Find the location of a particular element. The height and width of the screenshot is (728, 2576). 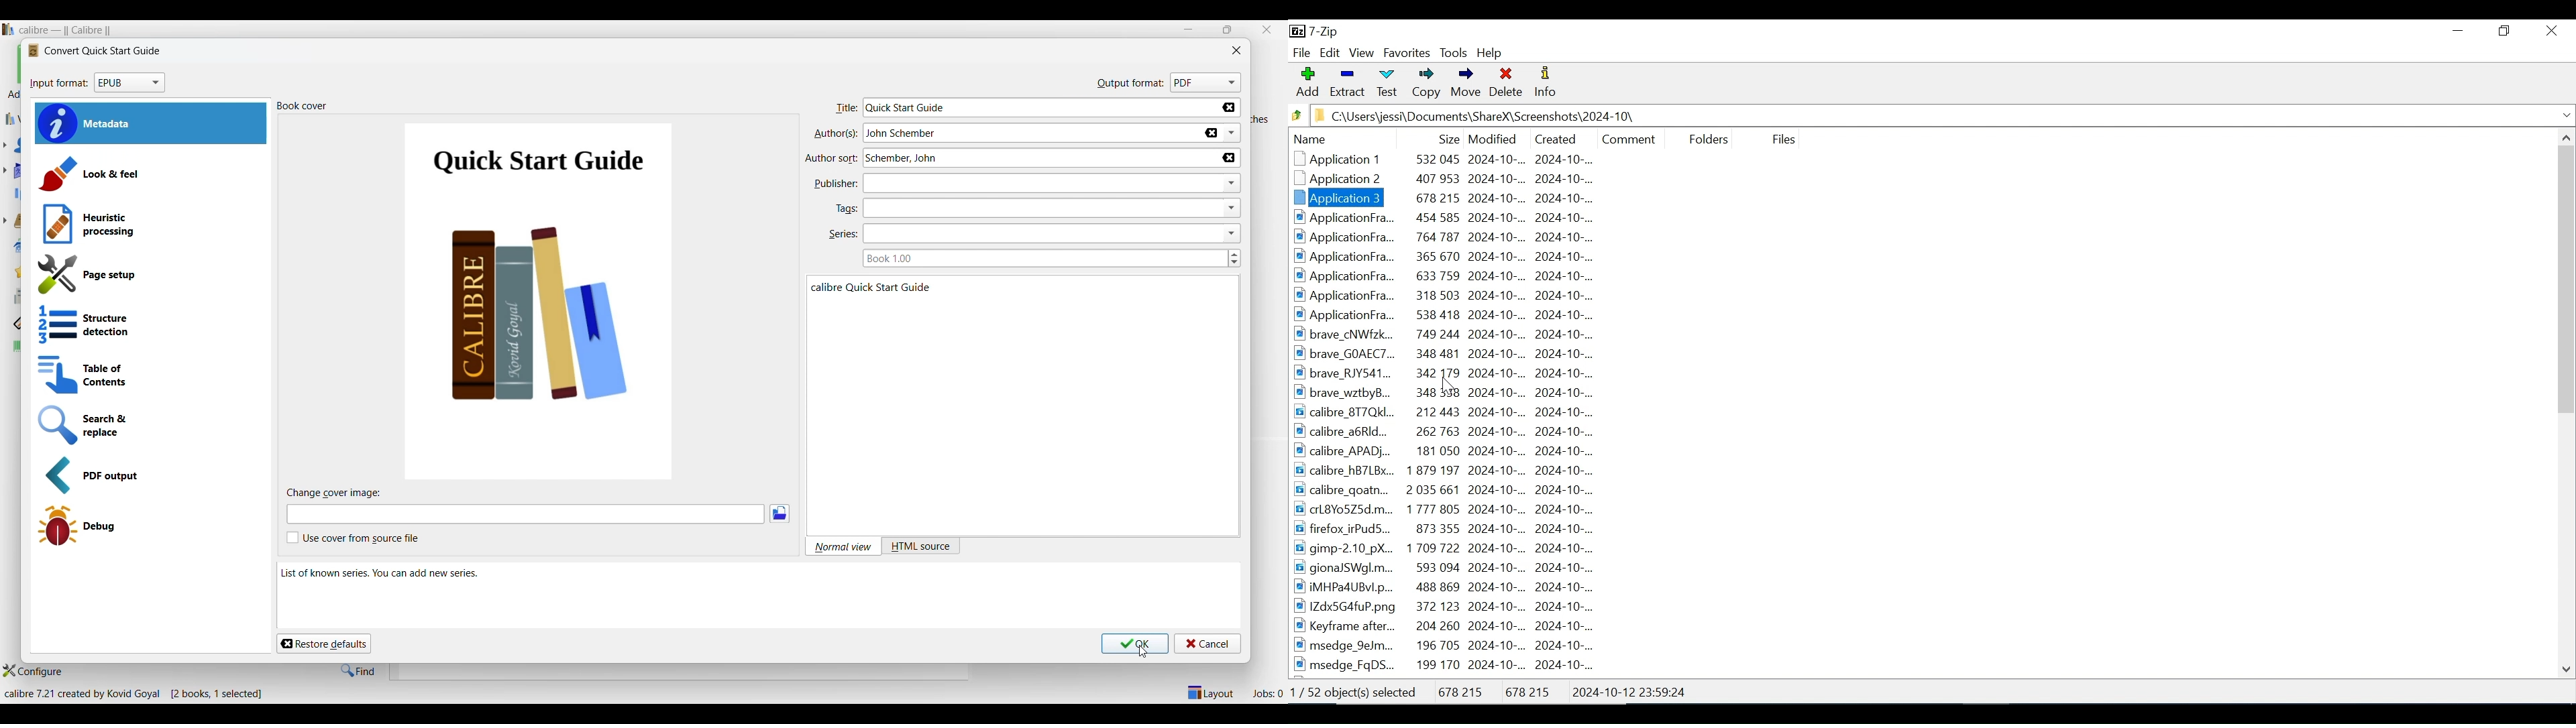

Size is located at coordinates (1446, 137).